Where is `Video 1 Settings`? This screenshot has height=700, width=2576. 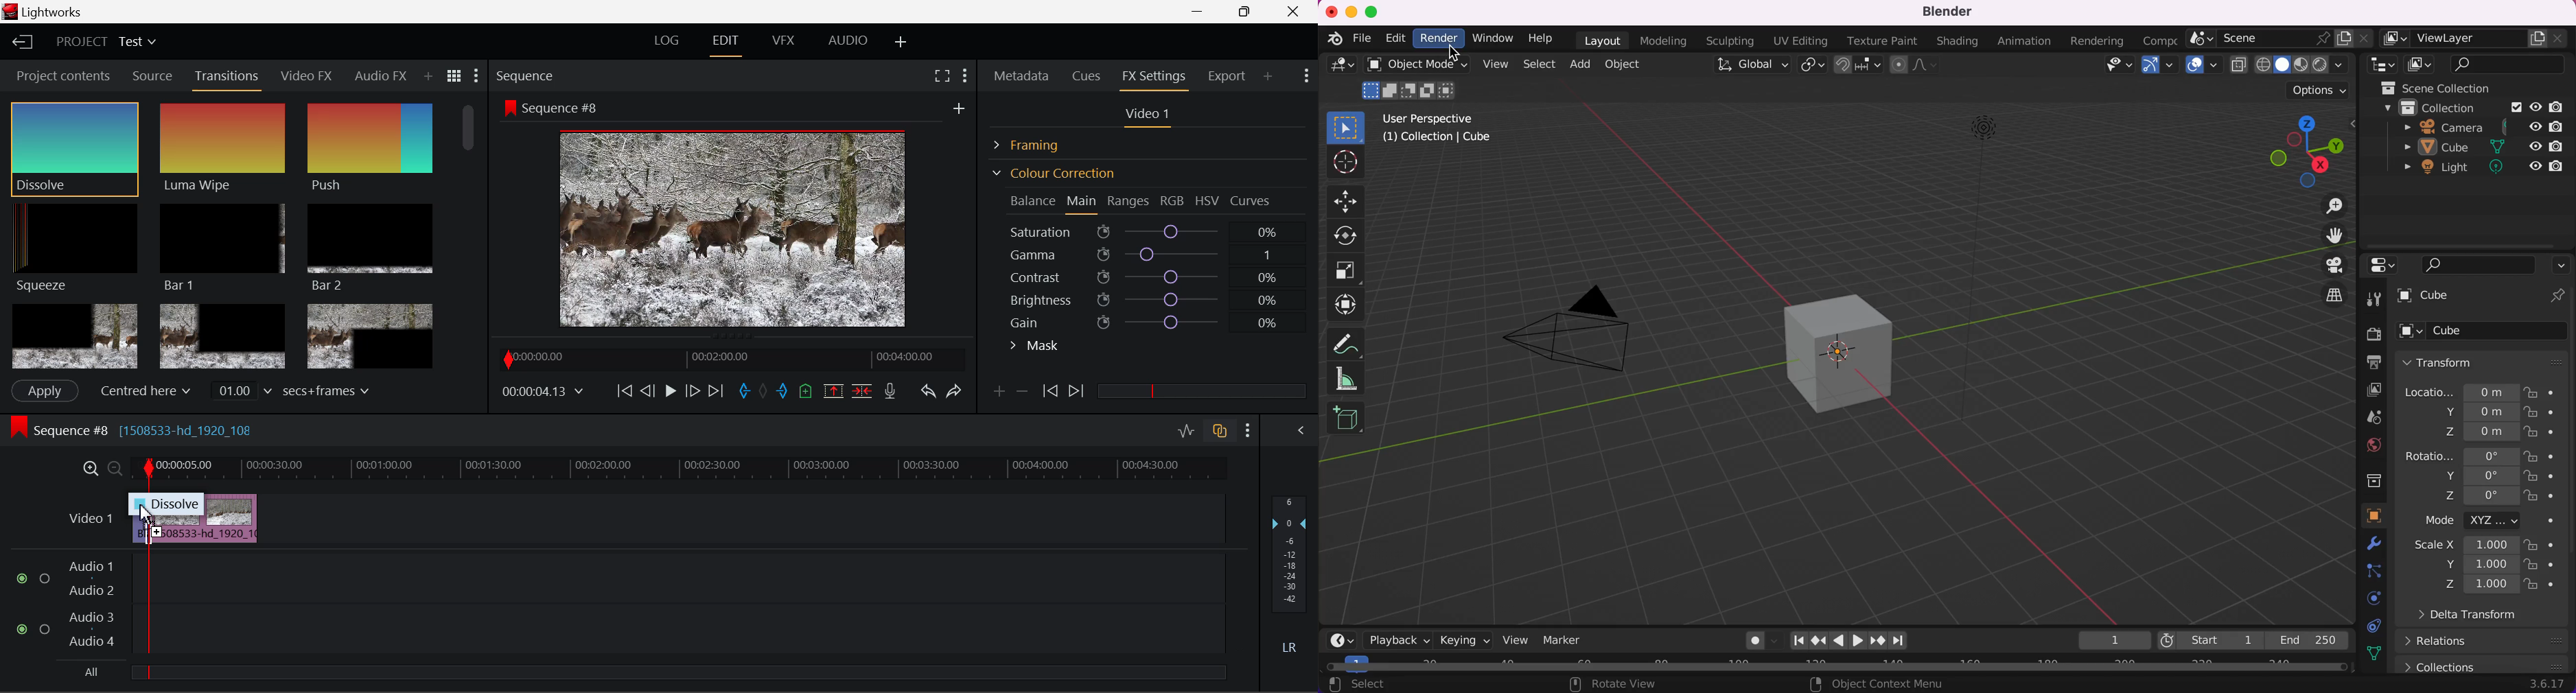 Video 1 Settings is located at coordinates (1150, 117).